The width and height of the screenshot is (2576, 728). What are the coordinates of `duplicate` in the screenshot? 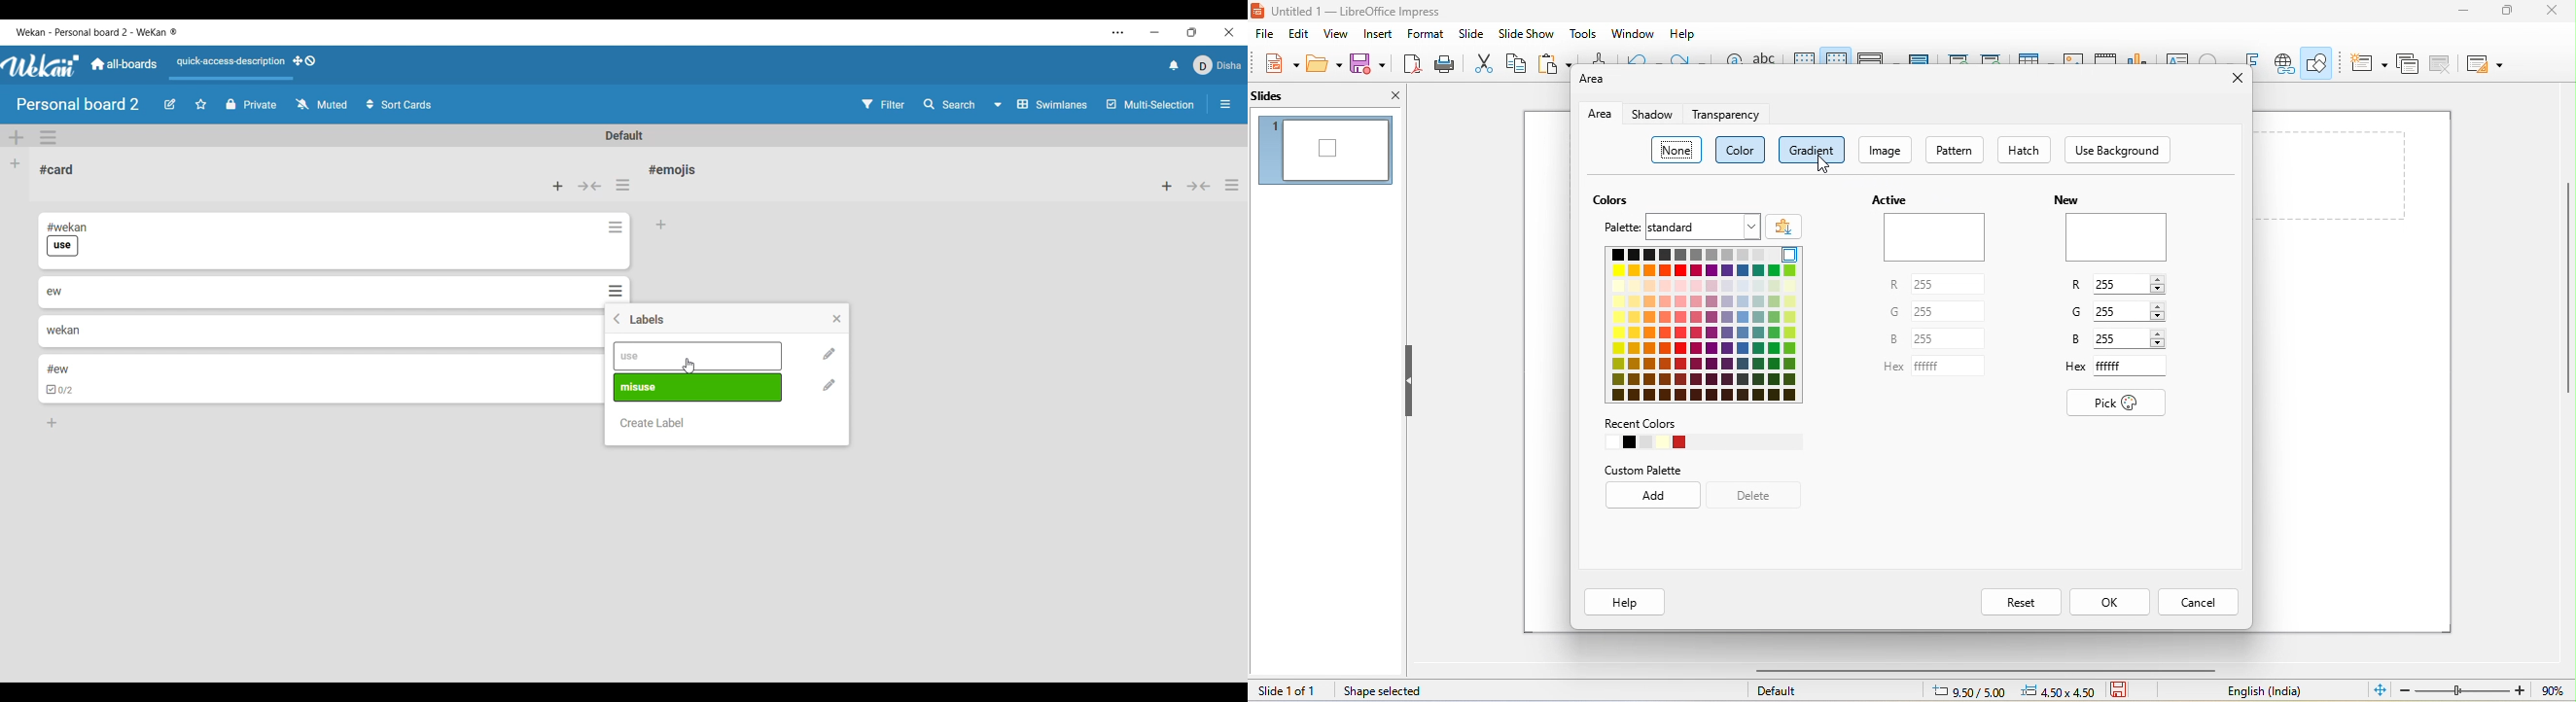 It's located at (2409, 62).